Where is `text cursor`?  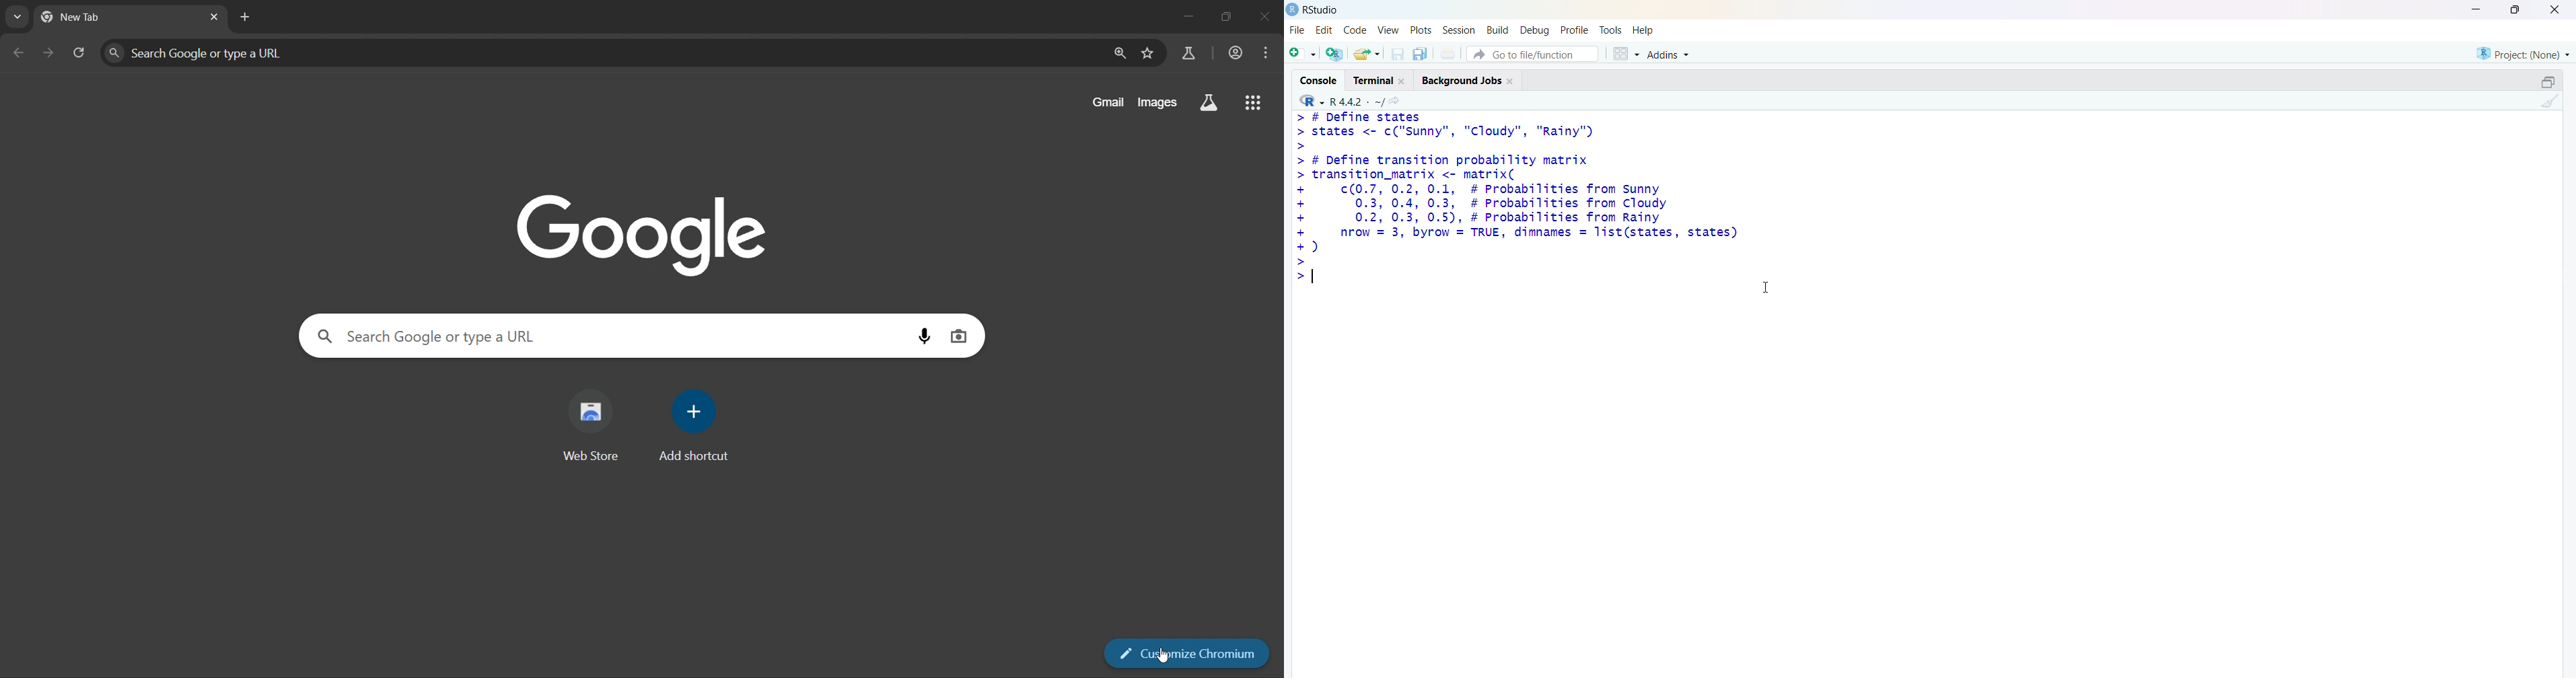 text cursor is located at coordinates (1312, 278).